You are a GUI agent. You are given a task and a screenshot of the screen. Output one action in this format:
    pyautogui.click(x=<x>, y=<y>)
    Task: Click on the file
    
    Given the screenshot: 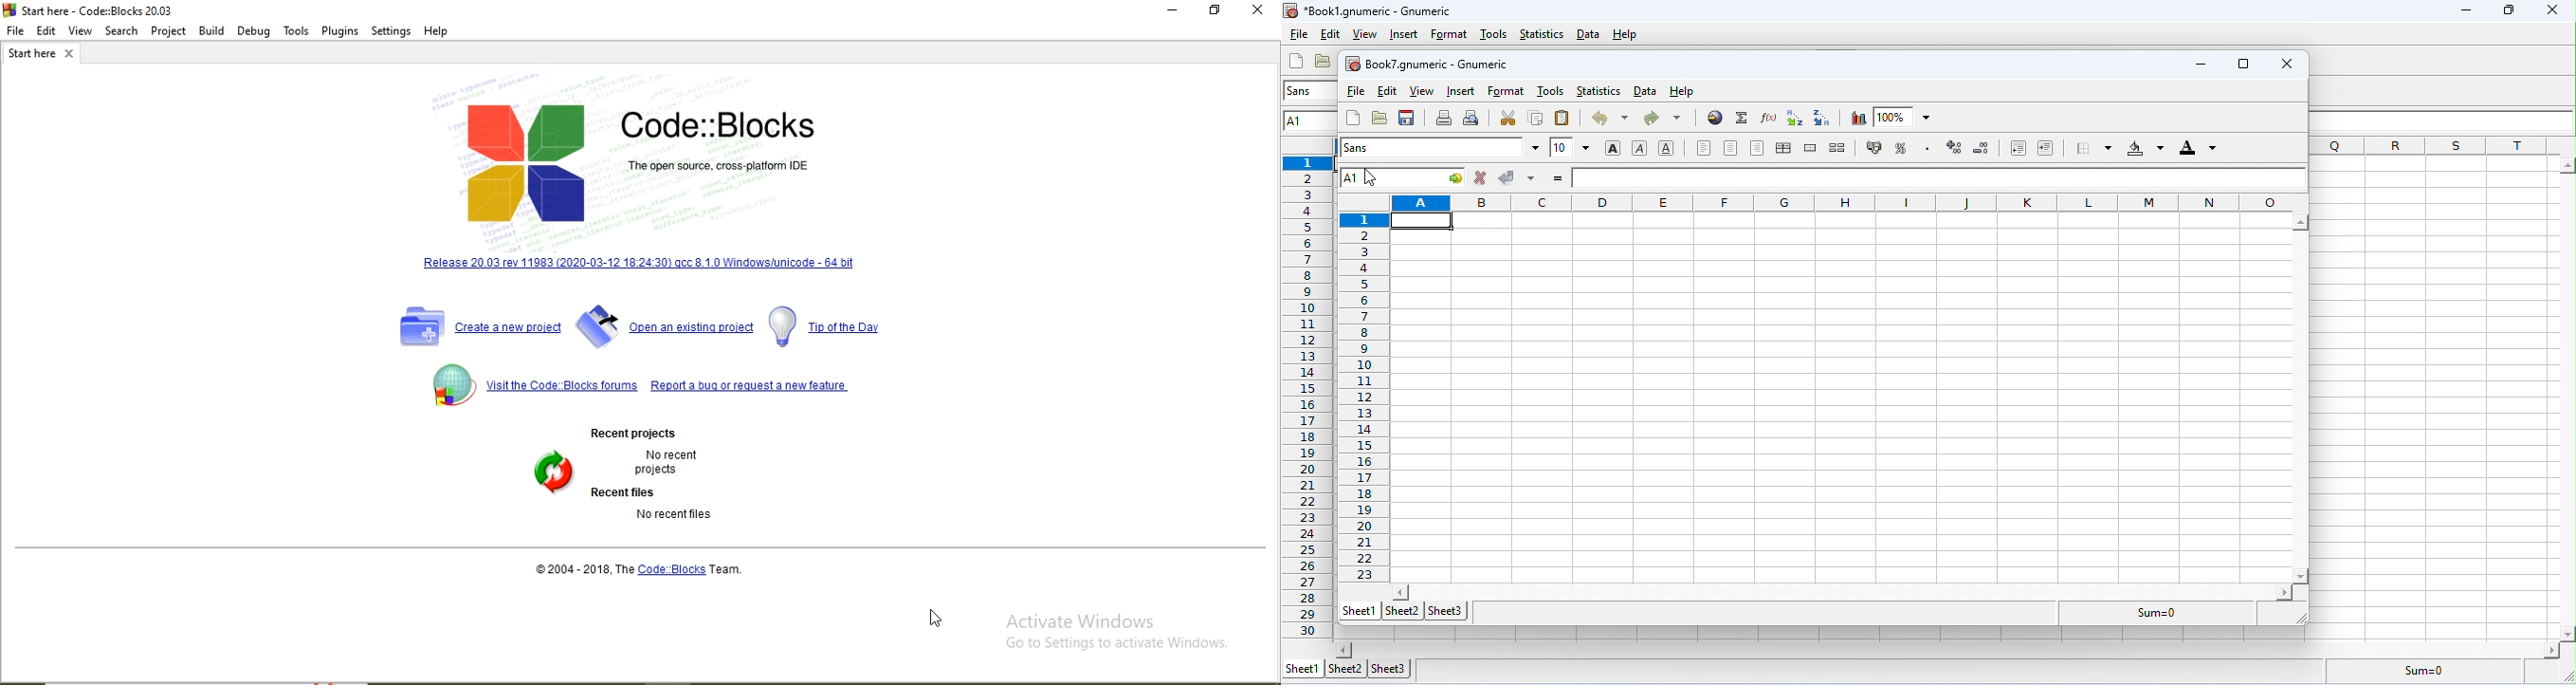 What is the action you would take?
    pyautogui.click(x=1299, y=33)
    